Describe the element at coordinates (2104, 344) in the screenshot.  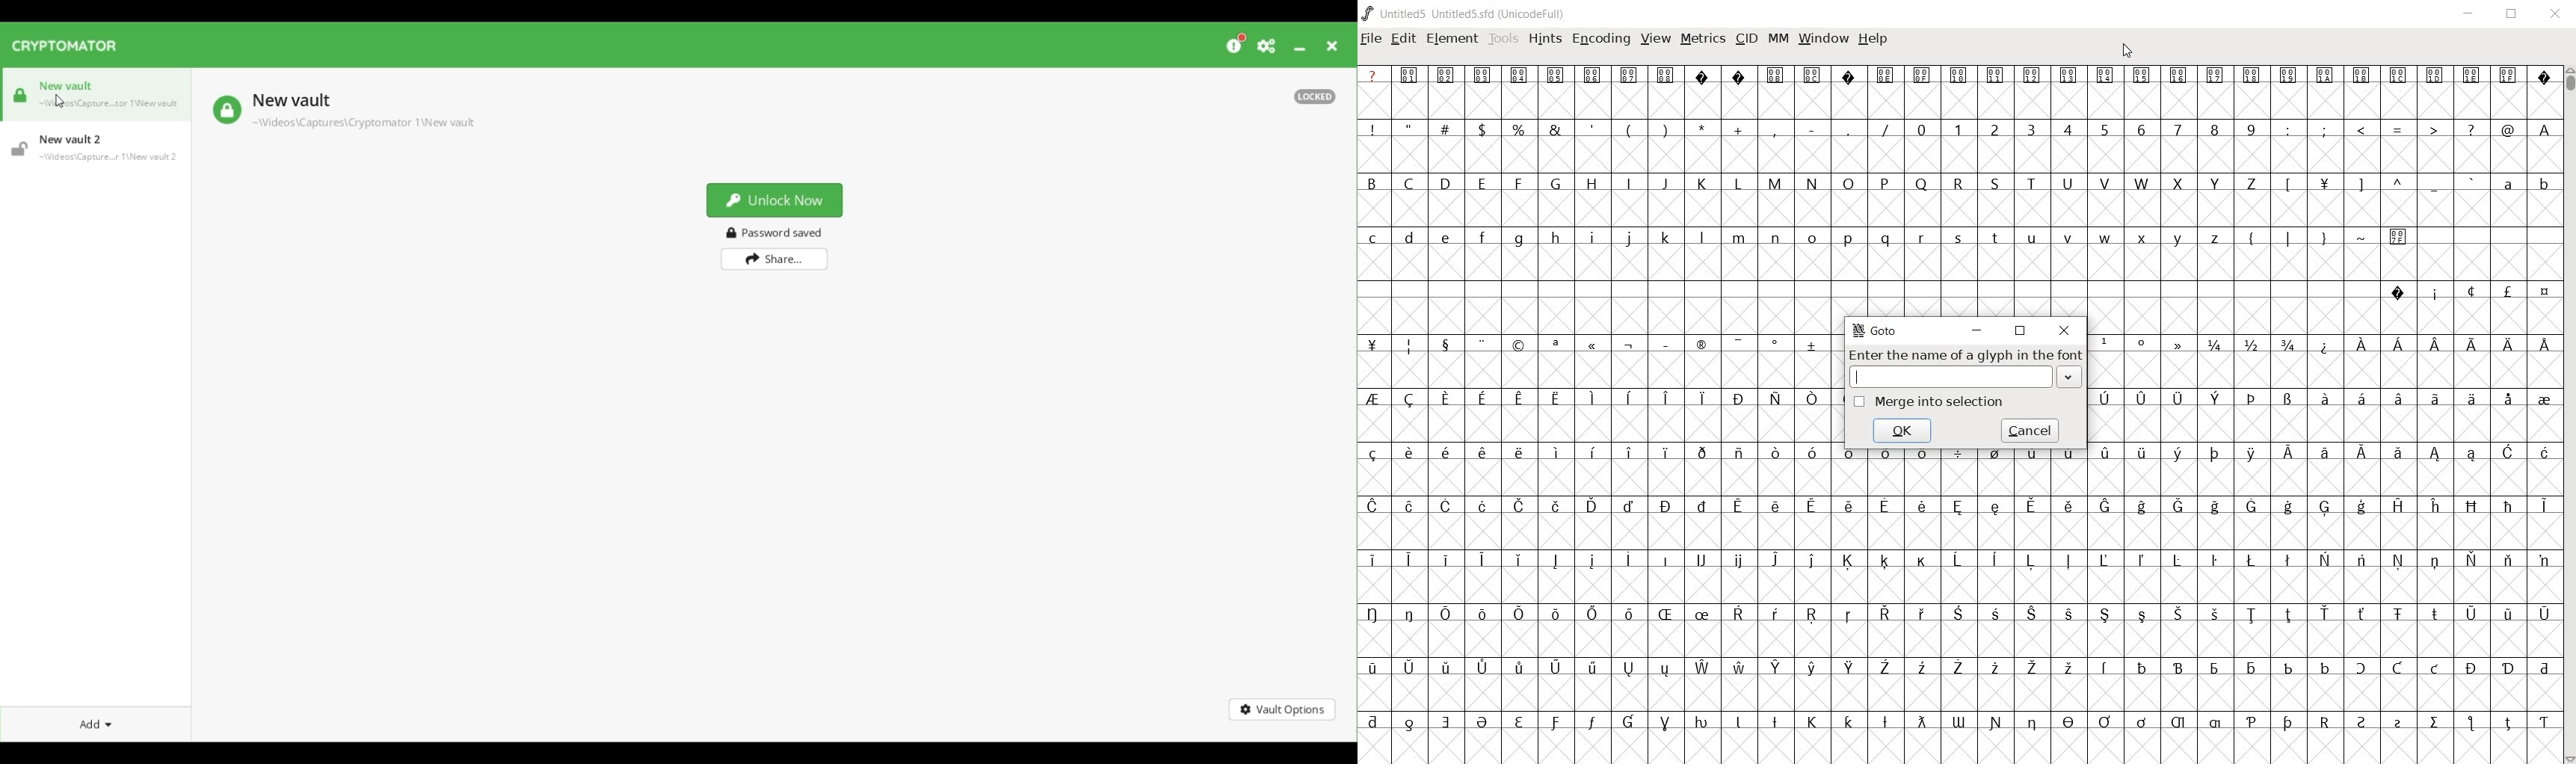
I see `Symbol` at that location.